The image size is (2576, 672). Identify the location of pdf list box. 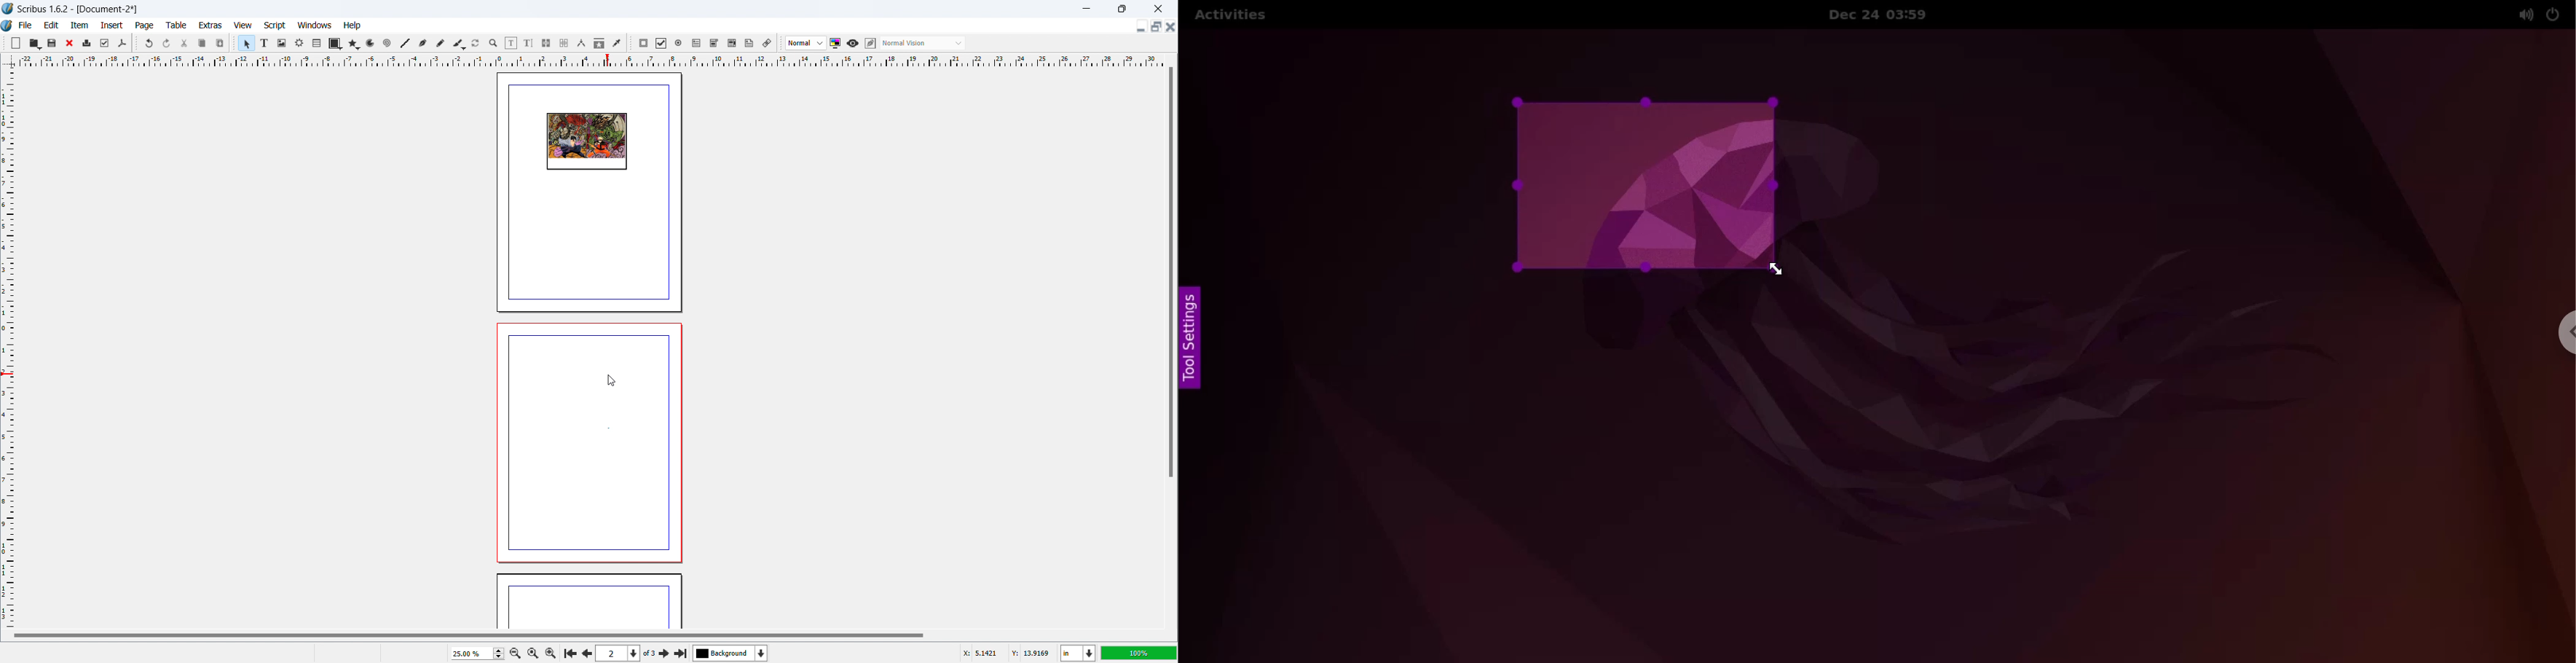
(732, 44).